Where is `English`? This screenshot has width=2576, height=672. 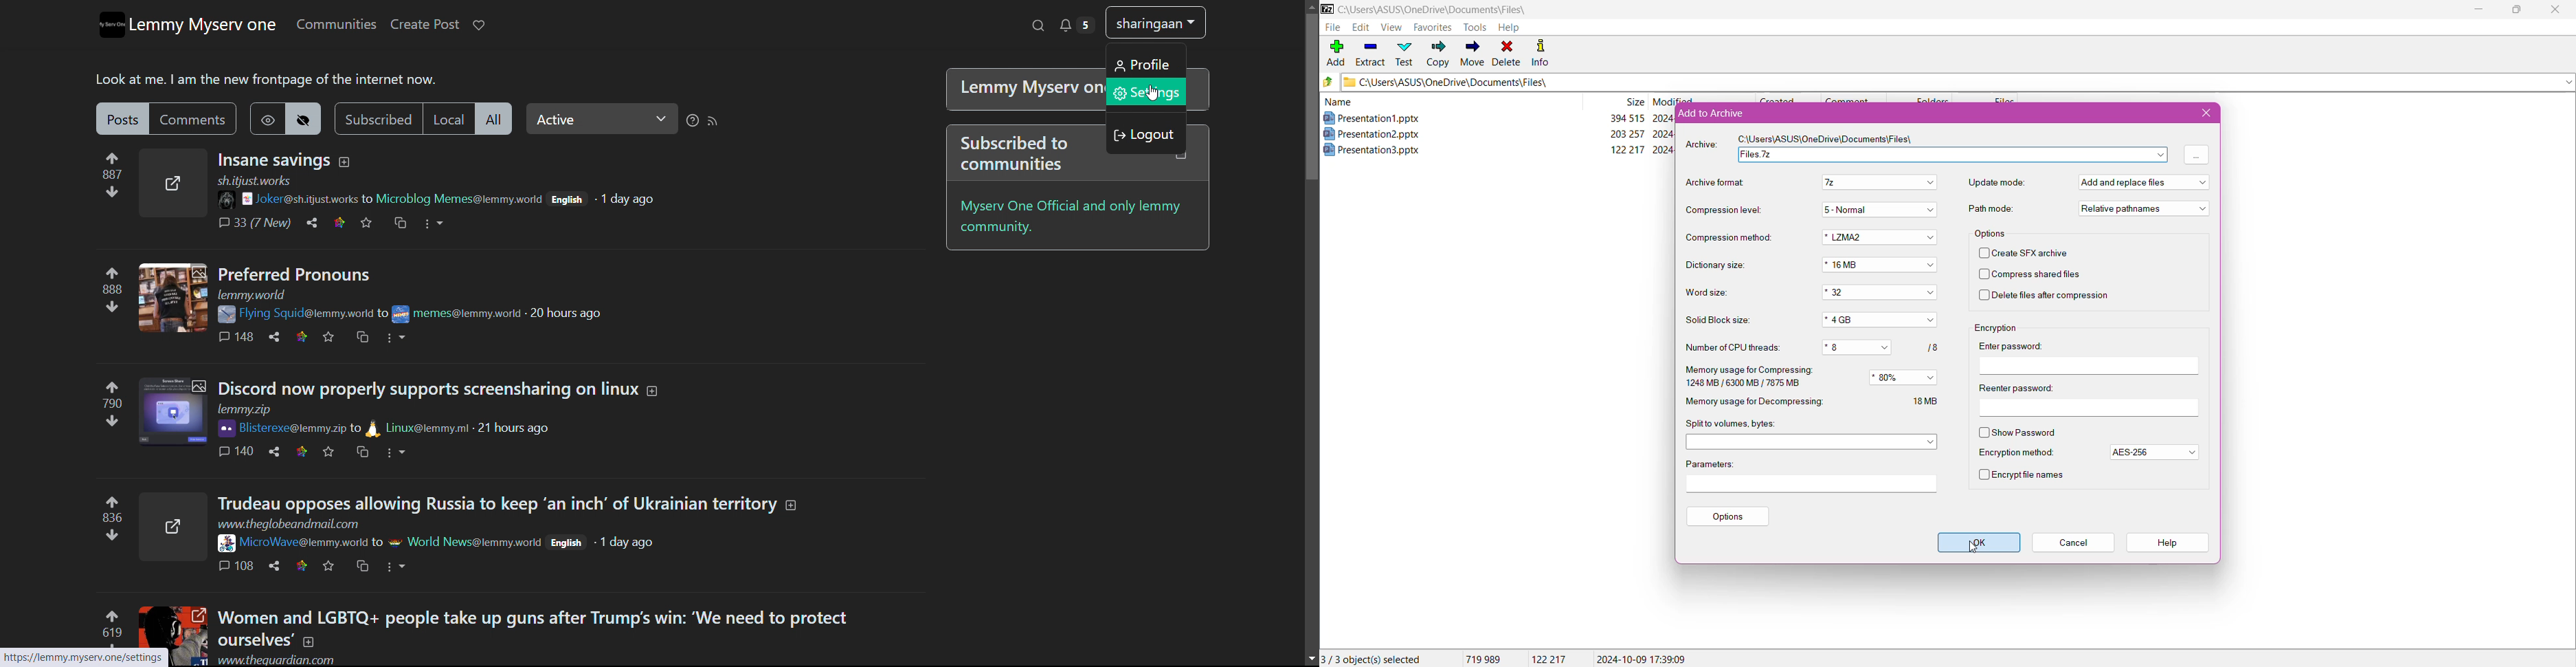
English is located at coordinates (565, 542).